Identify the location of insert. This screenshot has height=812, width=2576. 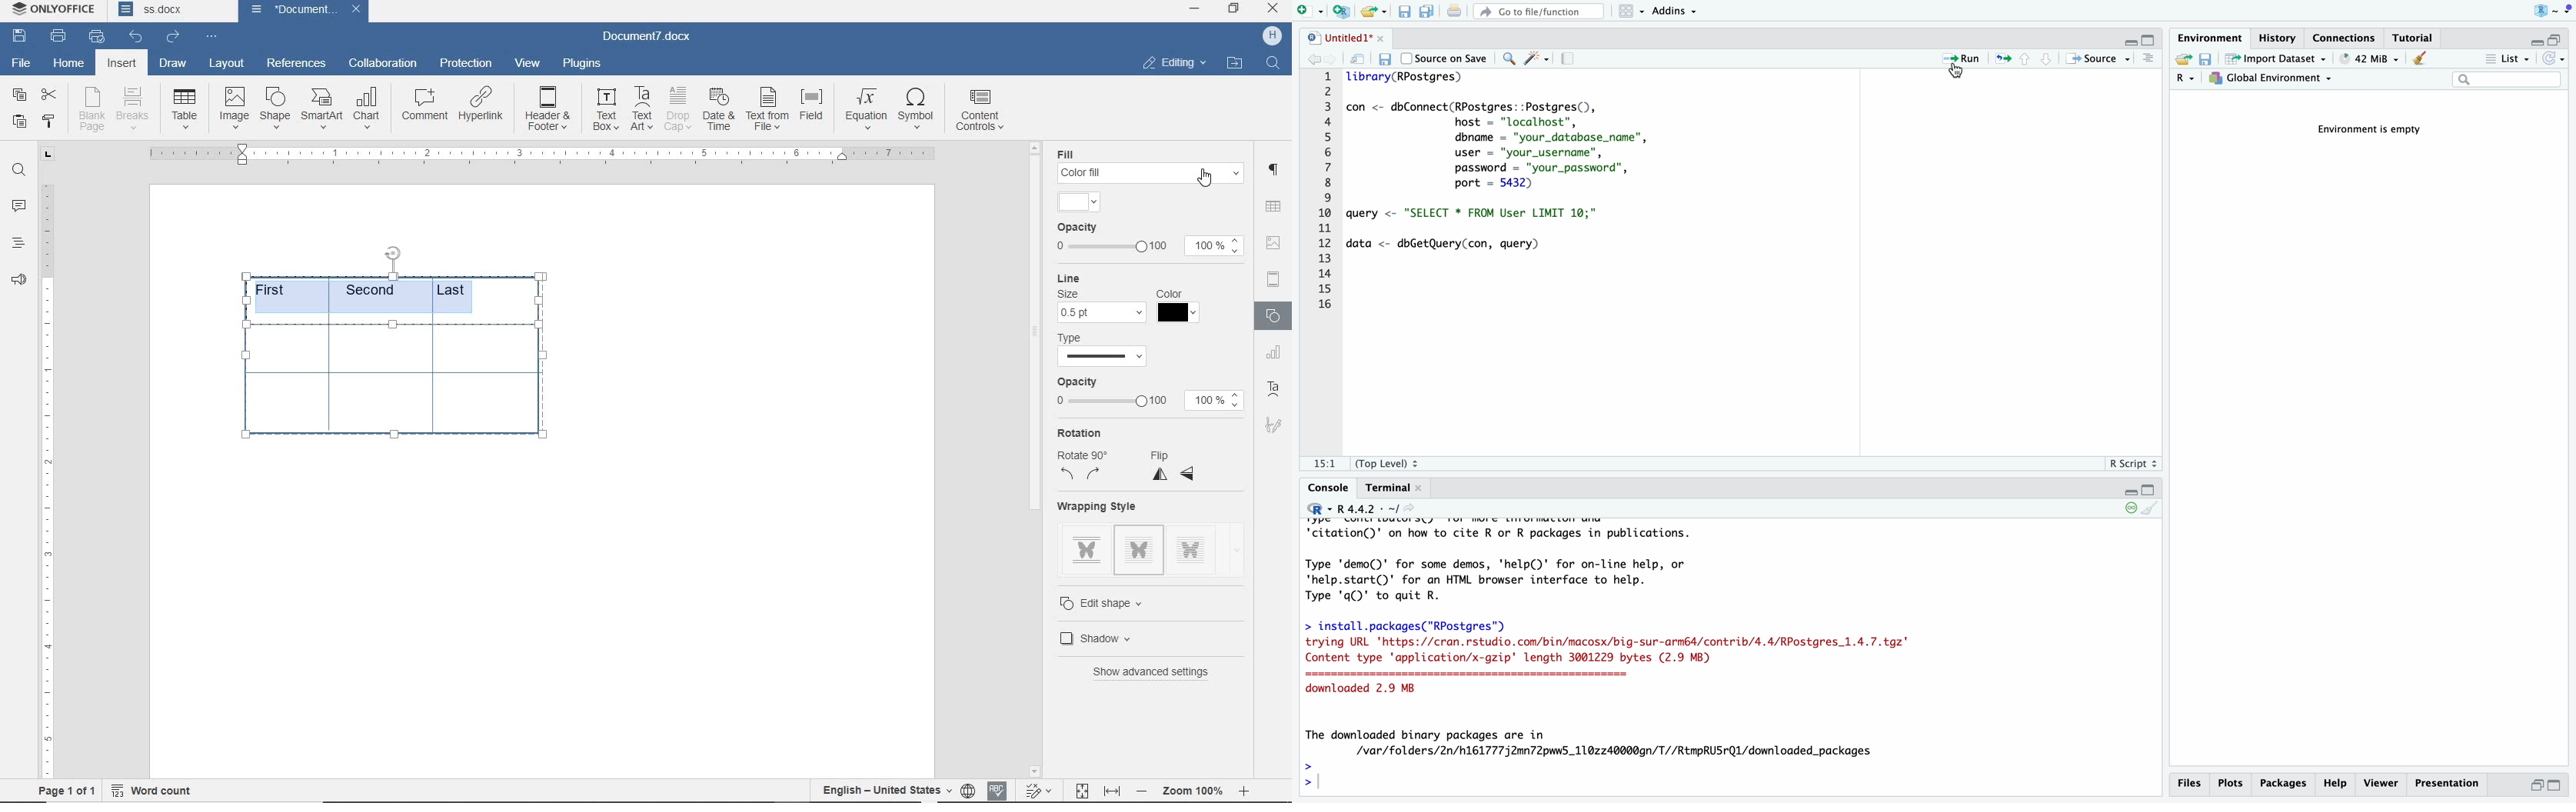
(121, 65).